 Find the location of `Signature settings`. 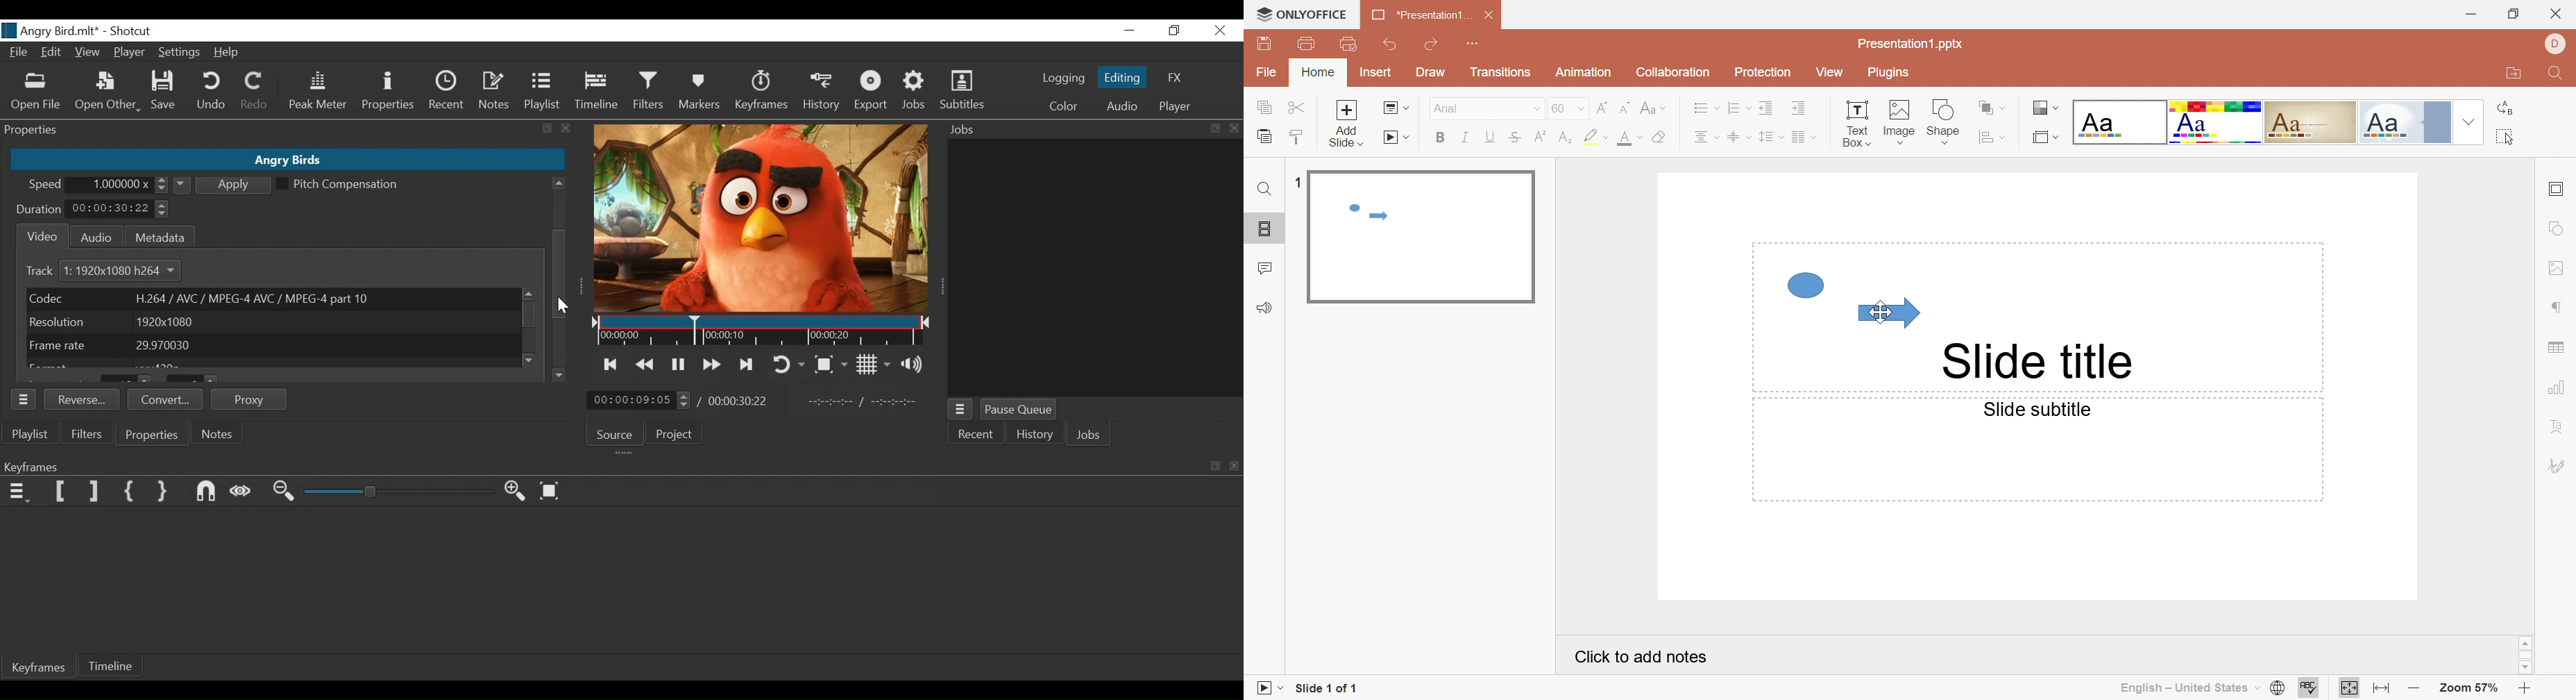

Signature settings is located at coordinates (2559, 469).